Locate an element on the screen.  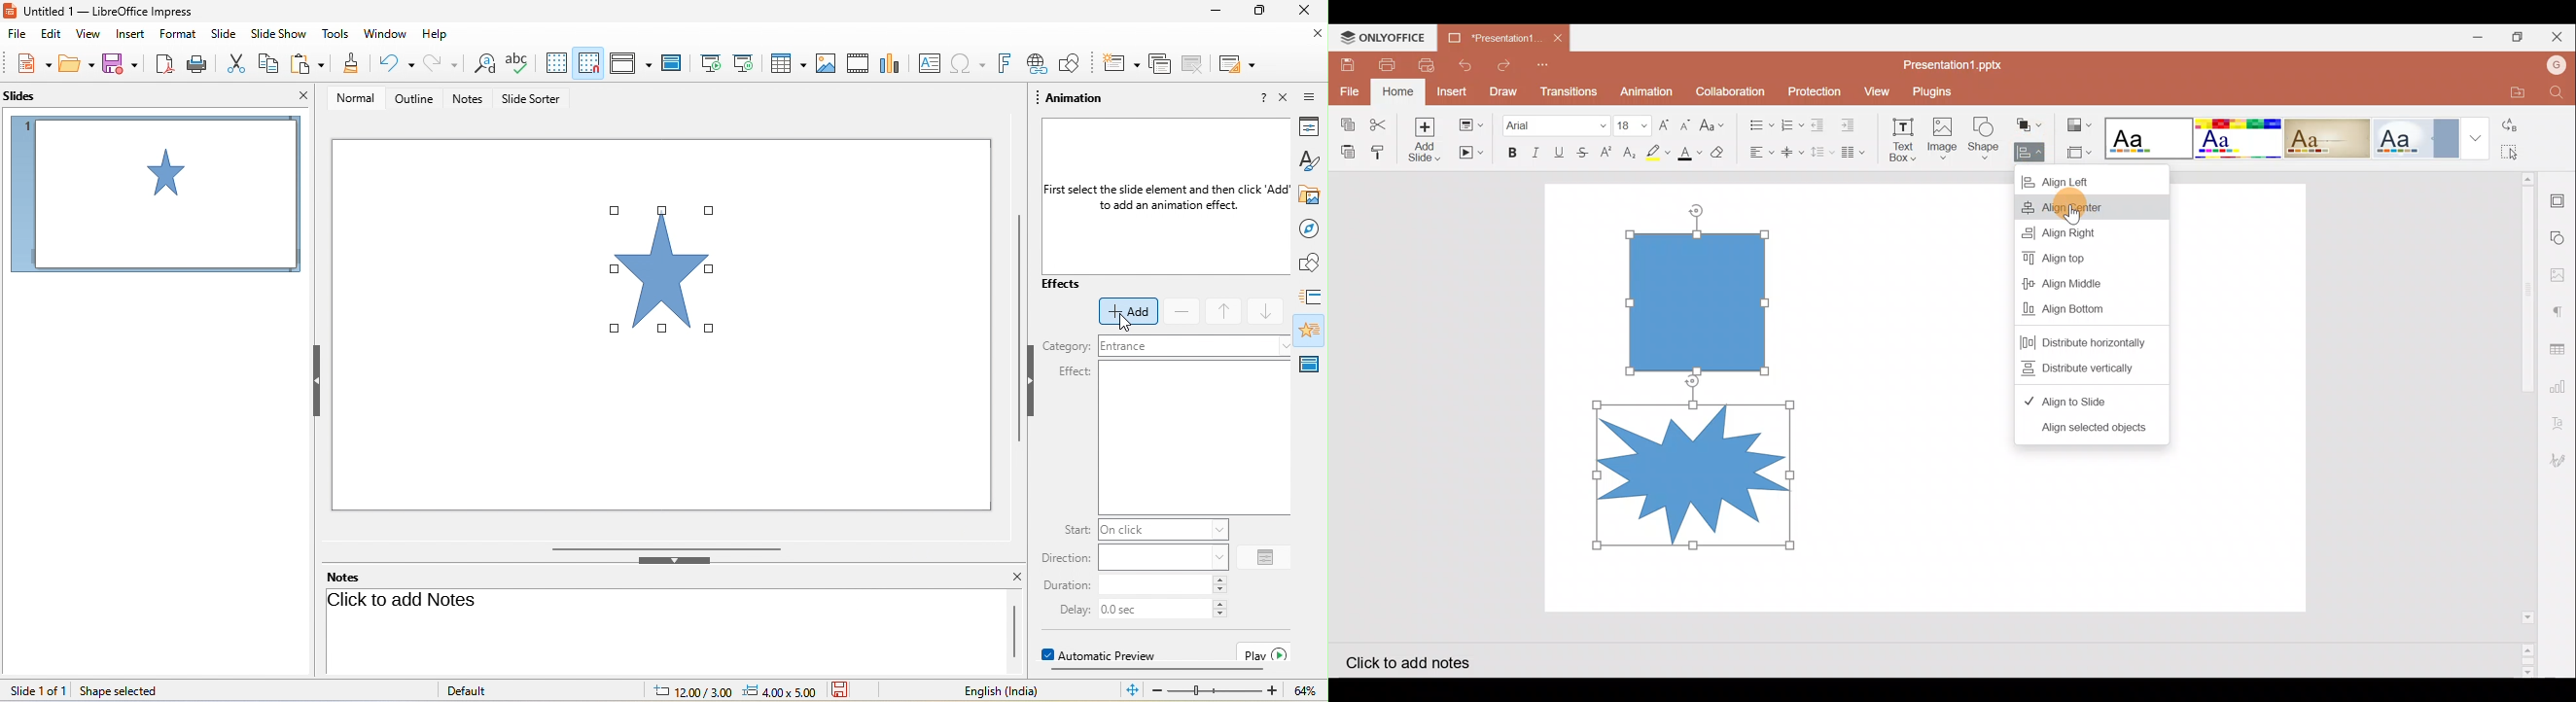
cut is located at coordinates (237, 63).